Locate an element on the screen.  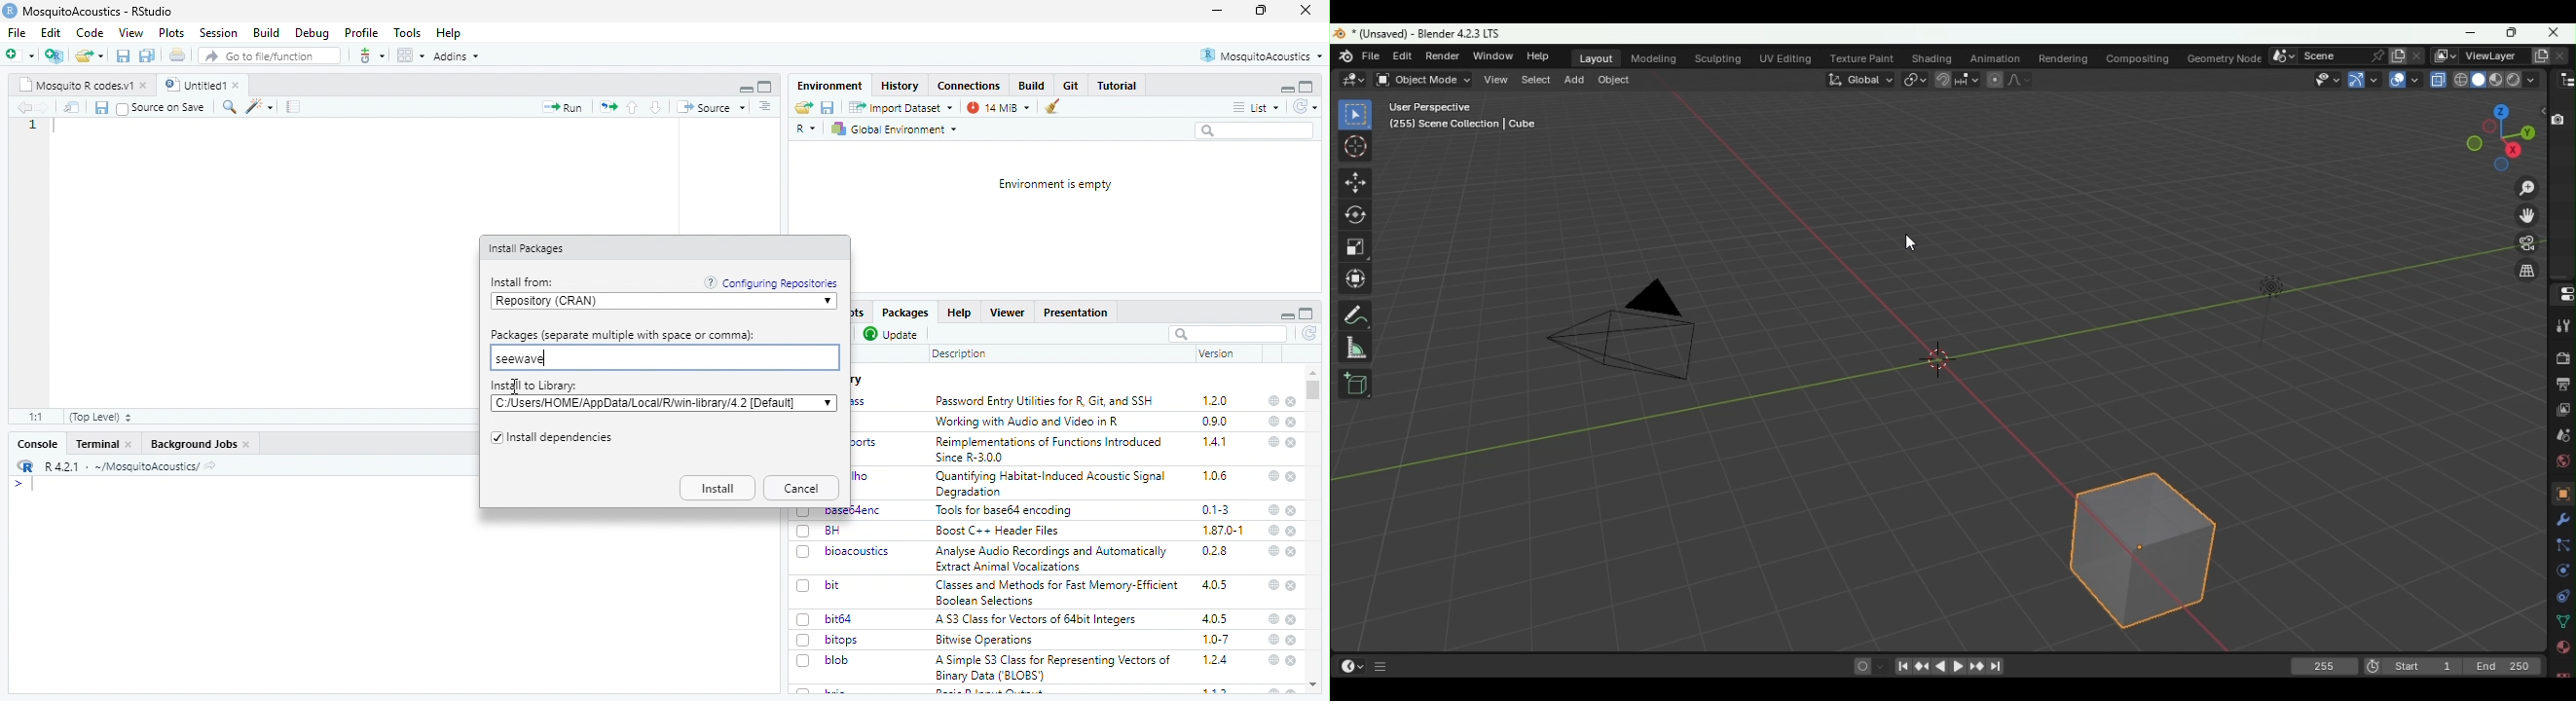
icon is located at coordinates (607, 108).